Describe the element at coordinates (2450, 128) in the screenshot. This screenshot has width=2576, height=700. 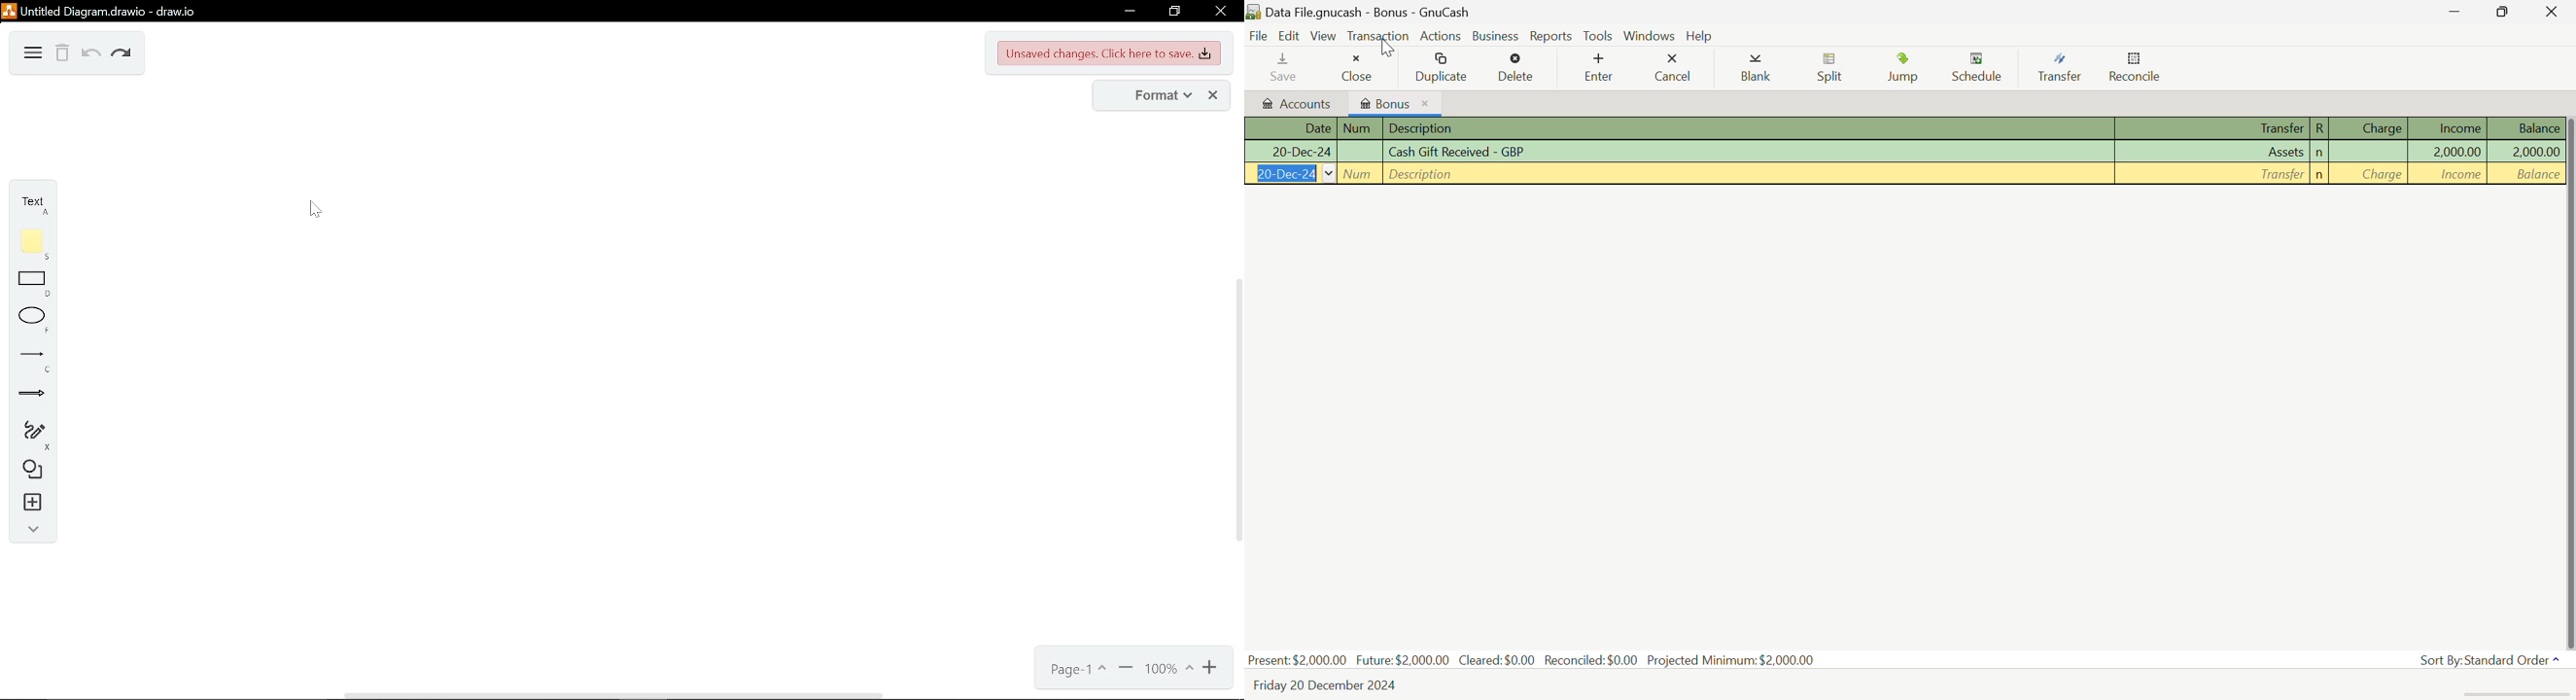
I see `Income` at that location.